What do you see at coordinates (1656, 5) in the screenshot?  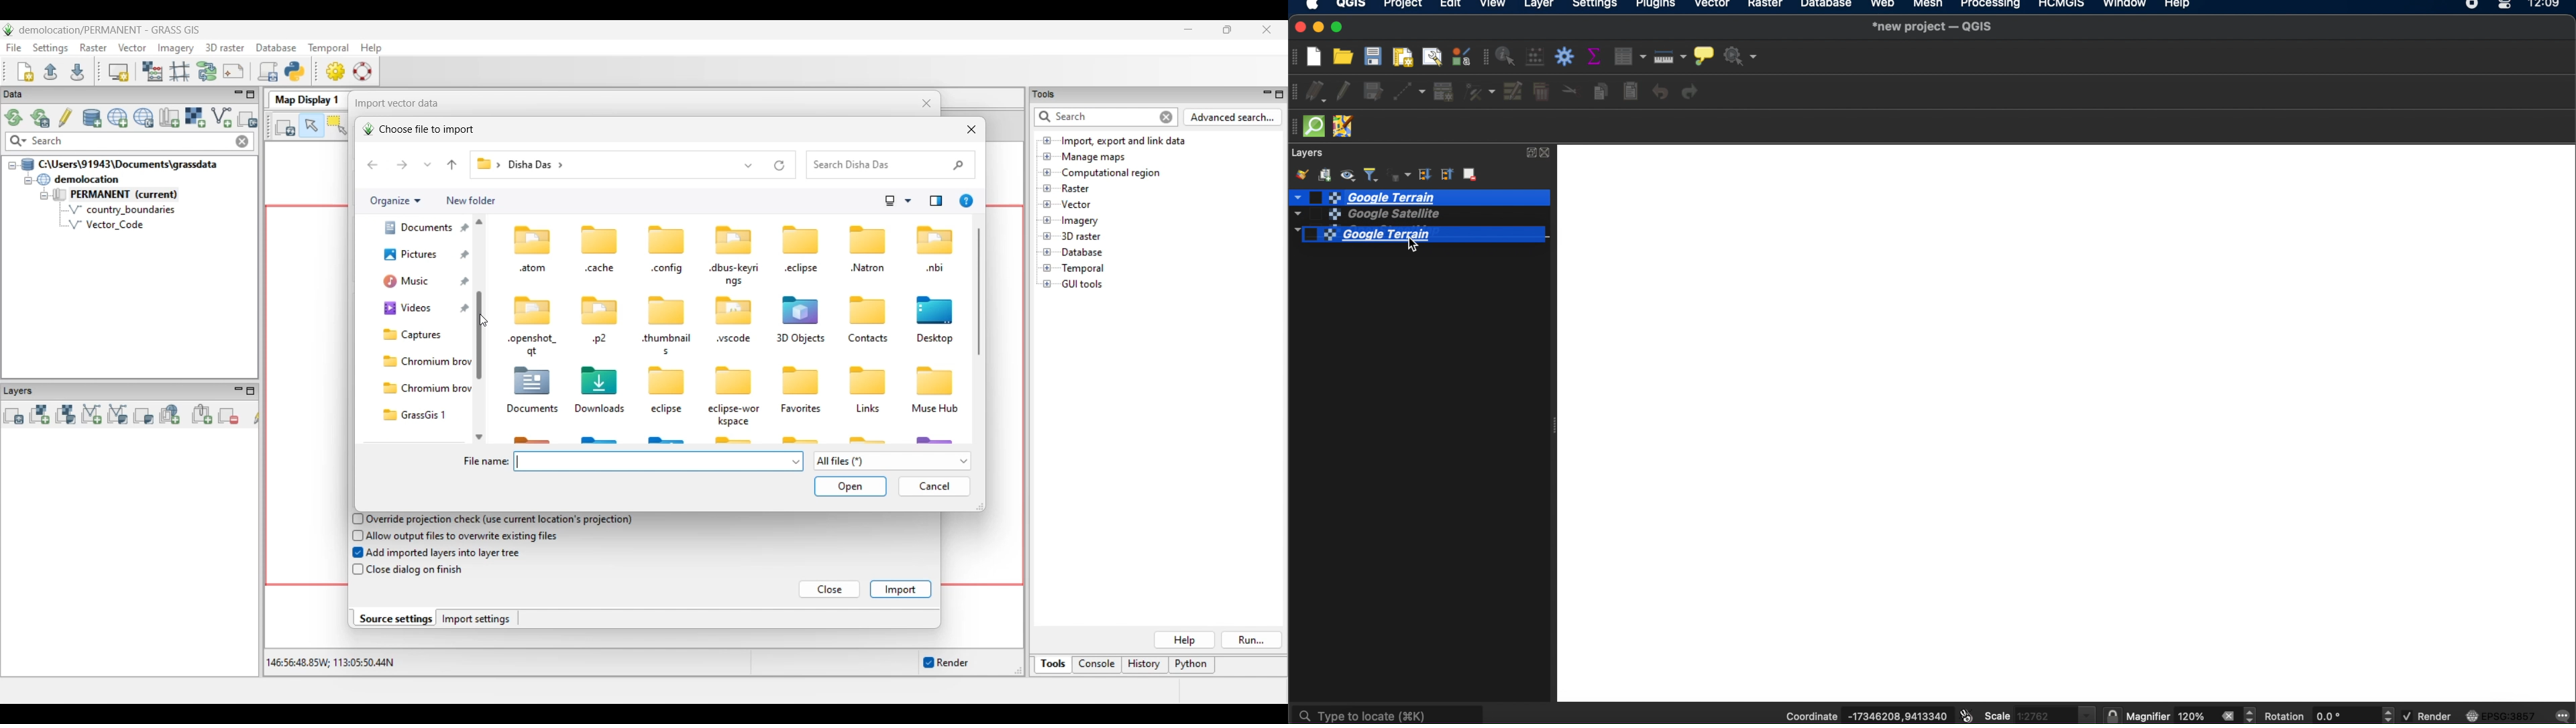 I see `plugins` at bounding box center [1656, 5].